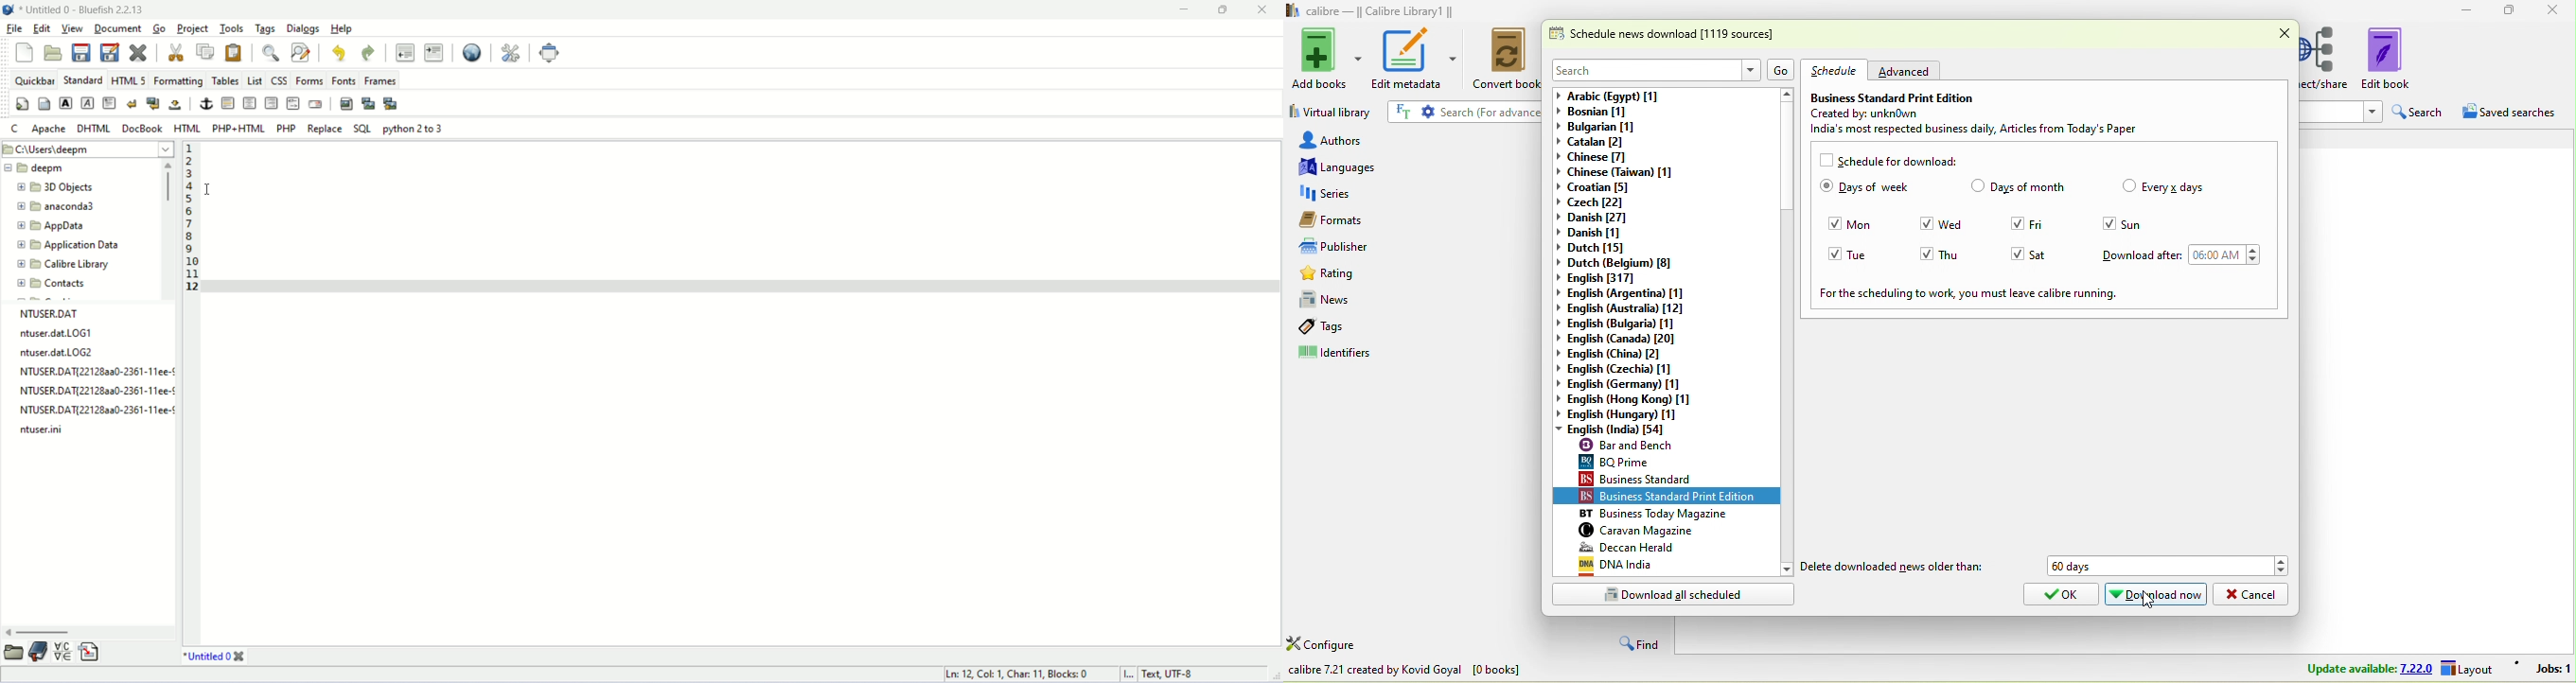 The width and height of the screenshot is (2576, 700). Describe the element at coordinates (13, 127) in the screenshot. I see `c` at that location.